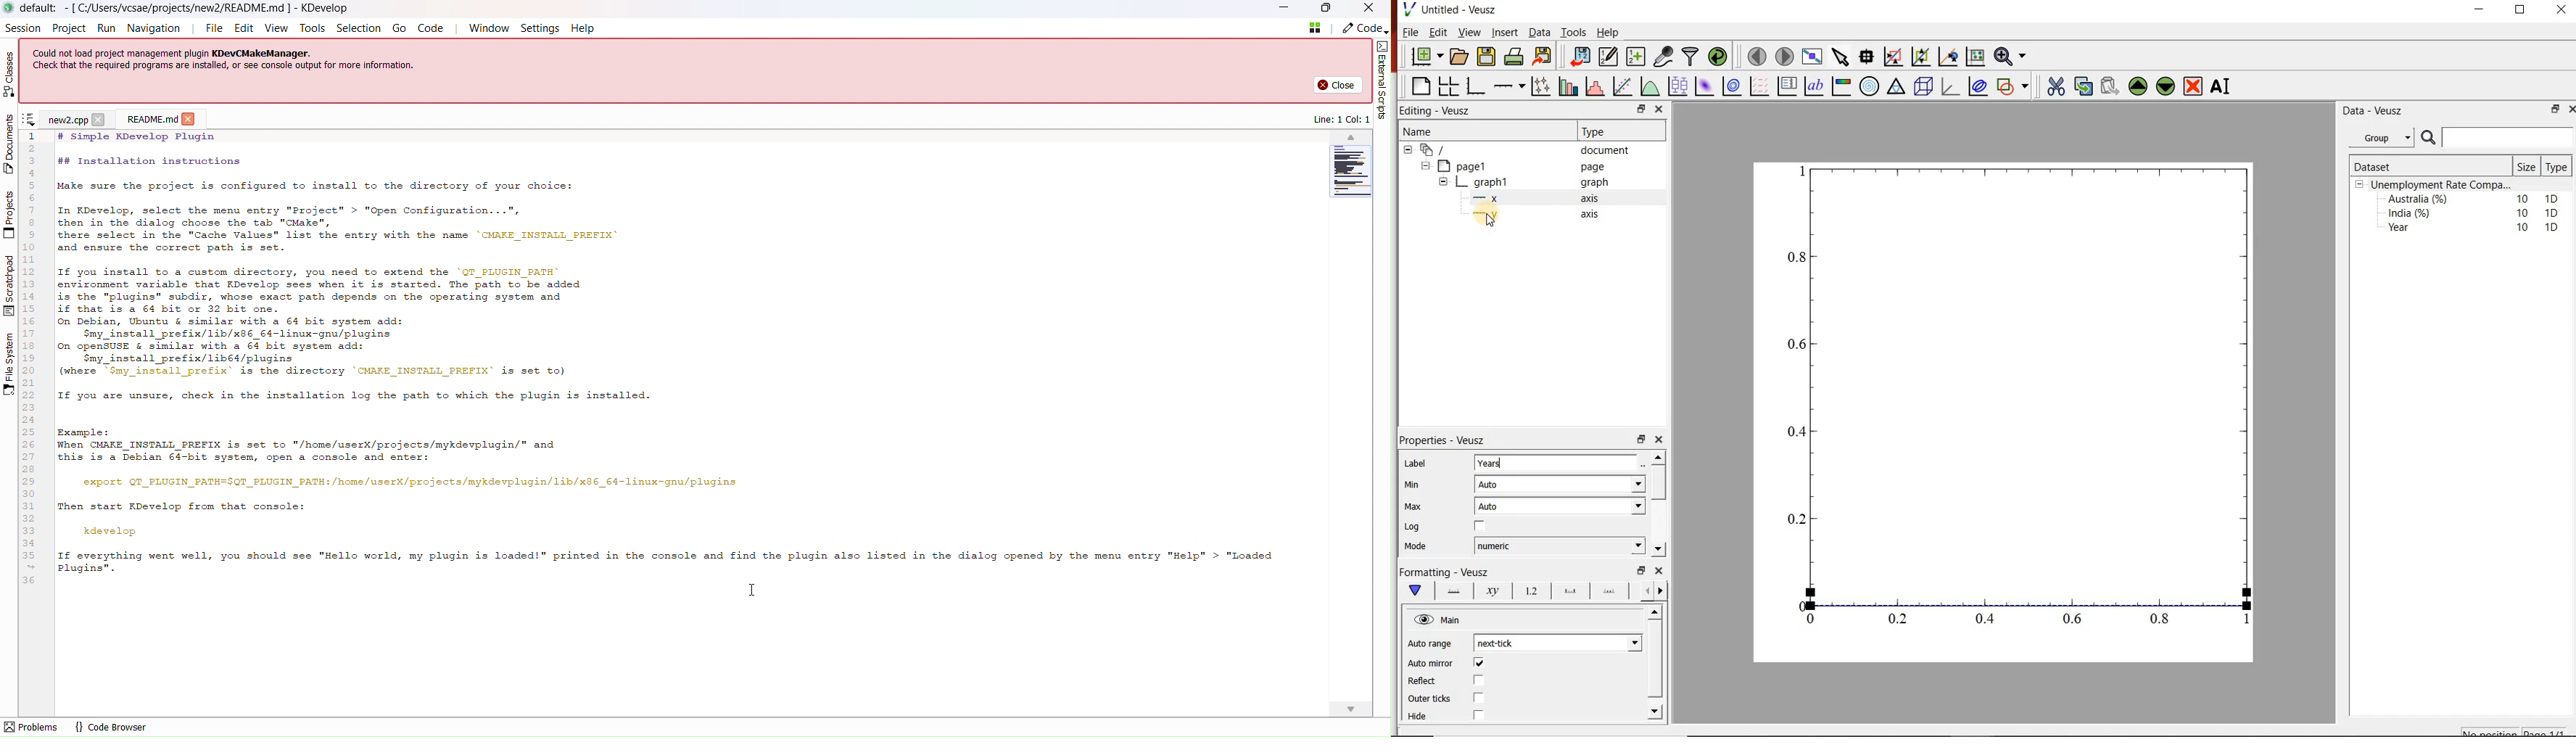  What do you see at coordinates (1444, 570) in the screenshot?
I see `Formatting - Veusz` at bounding box center [1444, 570].